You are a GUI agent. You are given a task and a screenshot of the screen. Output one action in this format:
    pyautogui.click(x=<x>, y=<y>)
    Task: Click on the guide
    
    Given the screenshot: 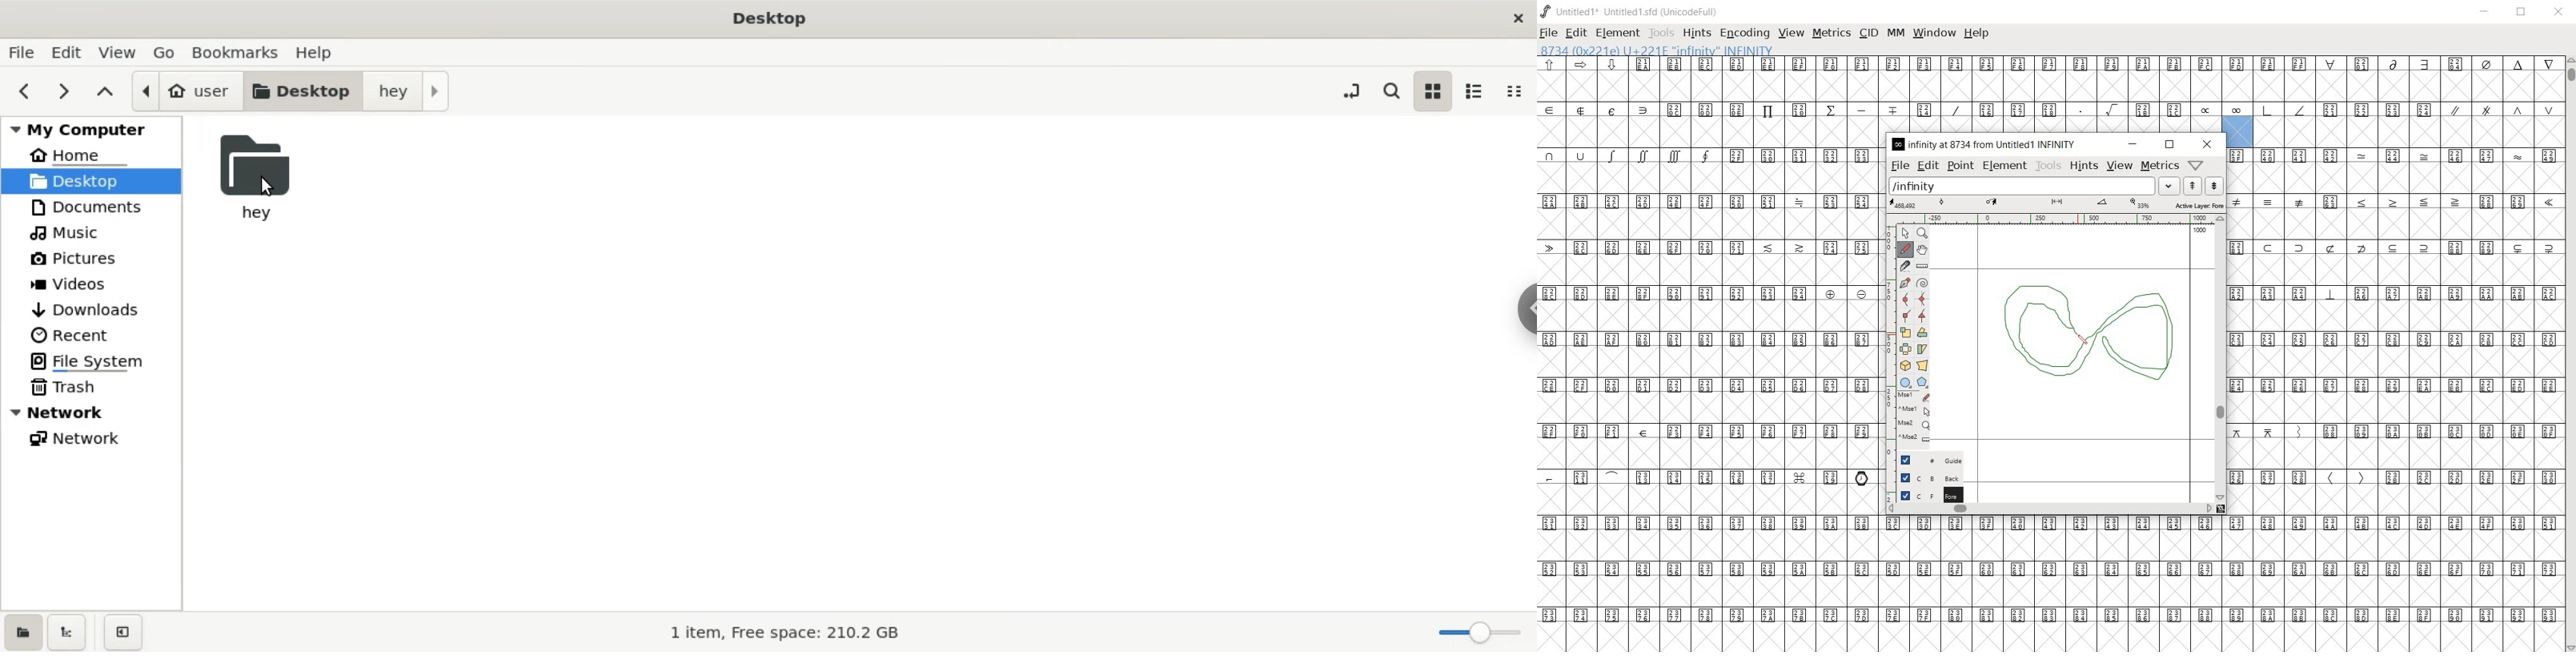 What is the action you would take?
    pyautogui.click(x=1924, y=461)
    